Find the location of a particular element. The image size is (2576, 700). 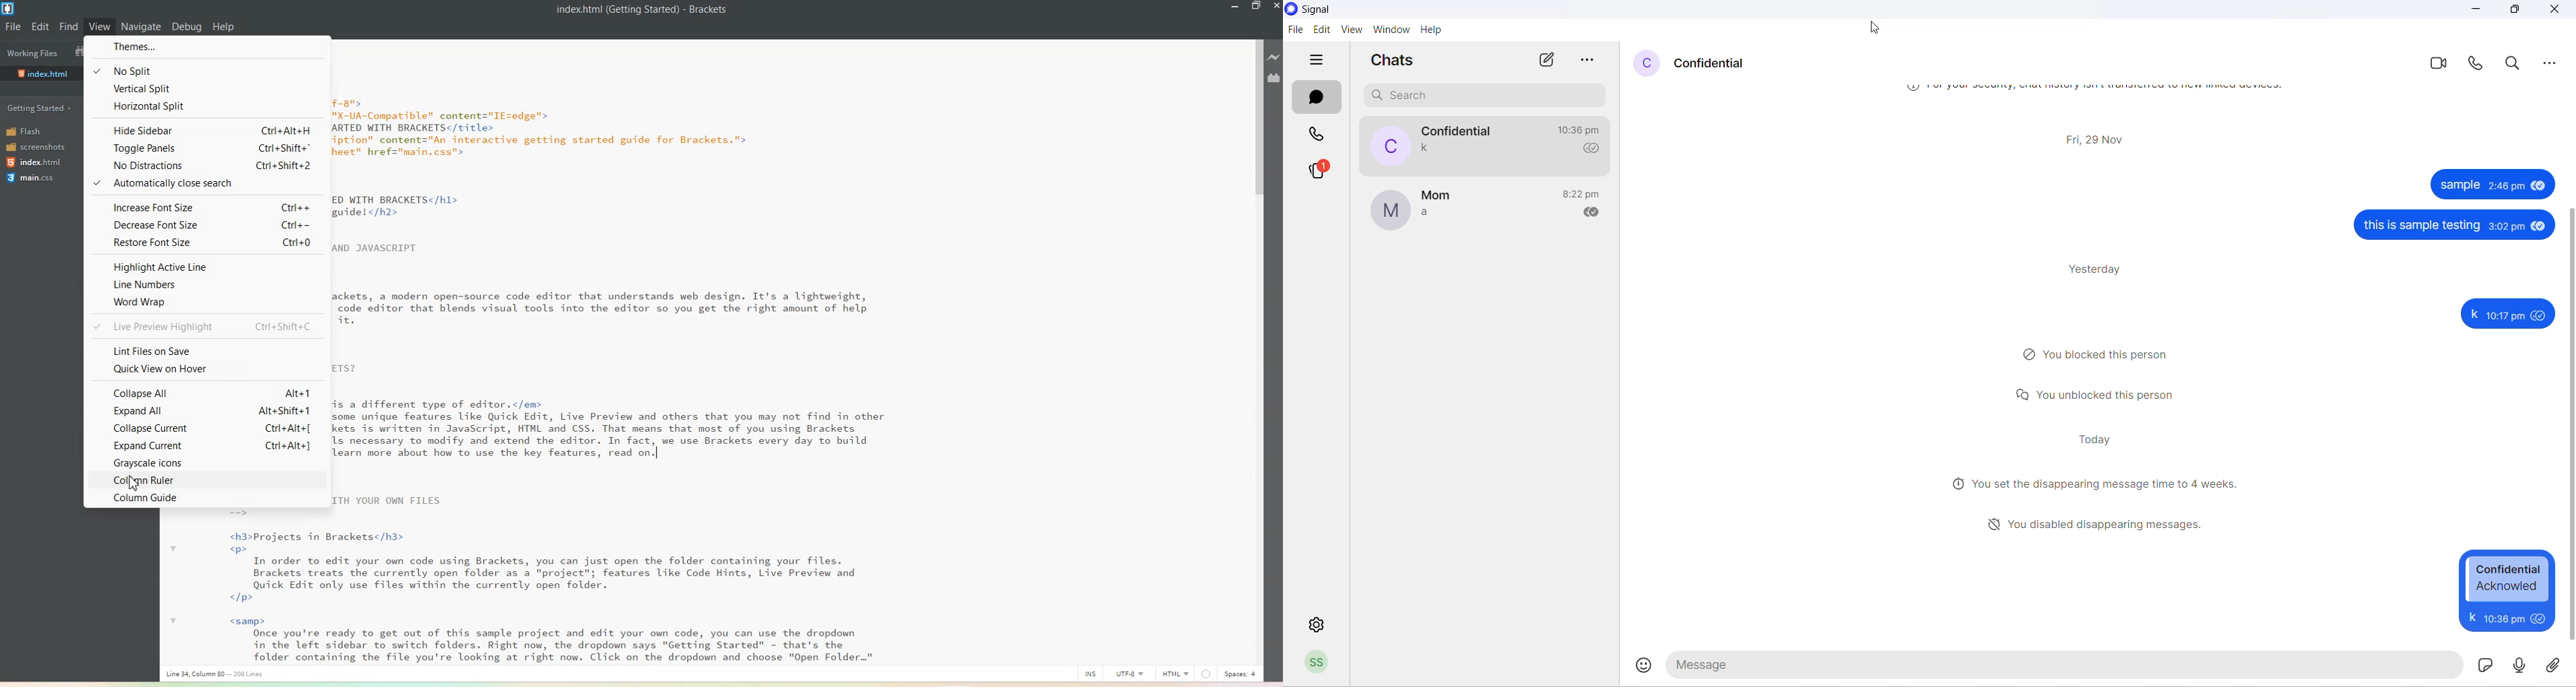

Getting started is located at coordinates (39, 108).